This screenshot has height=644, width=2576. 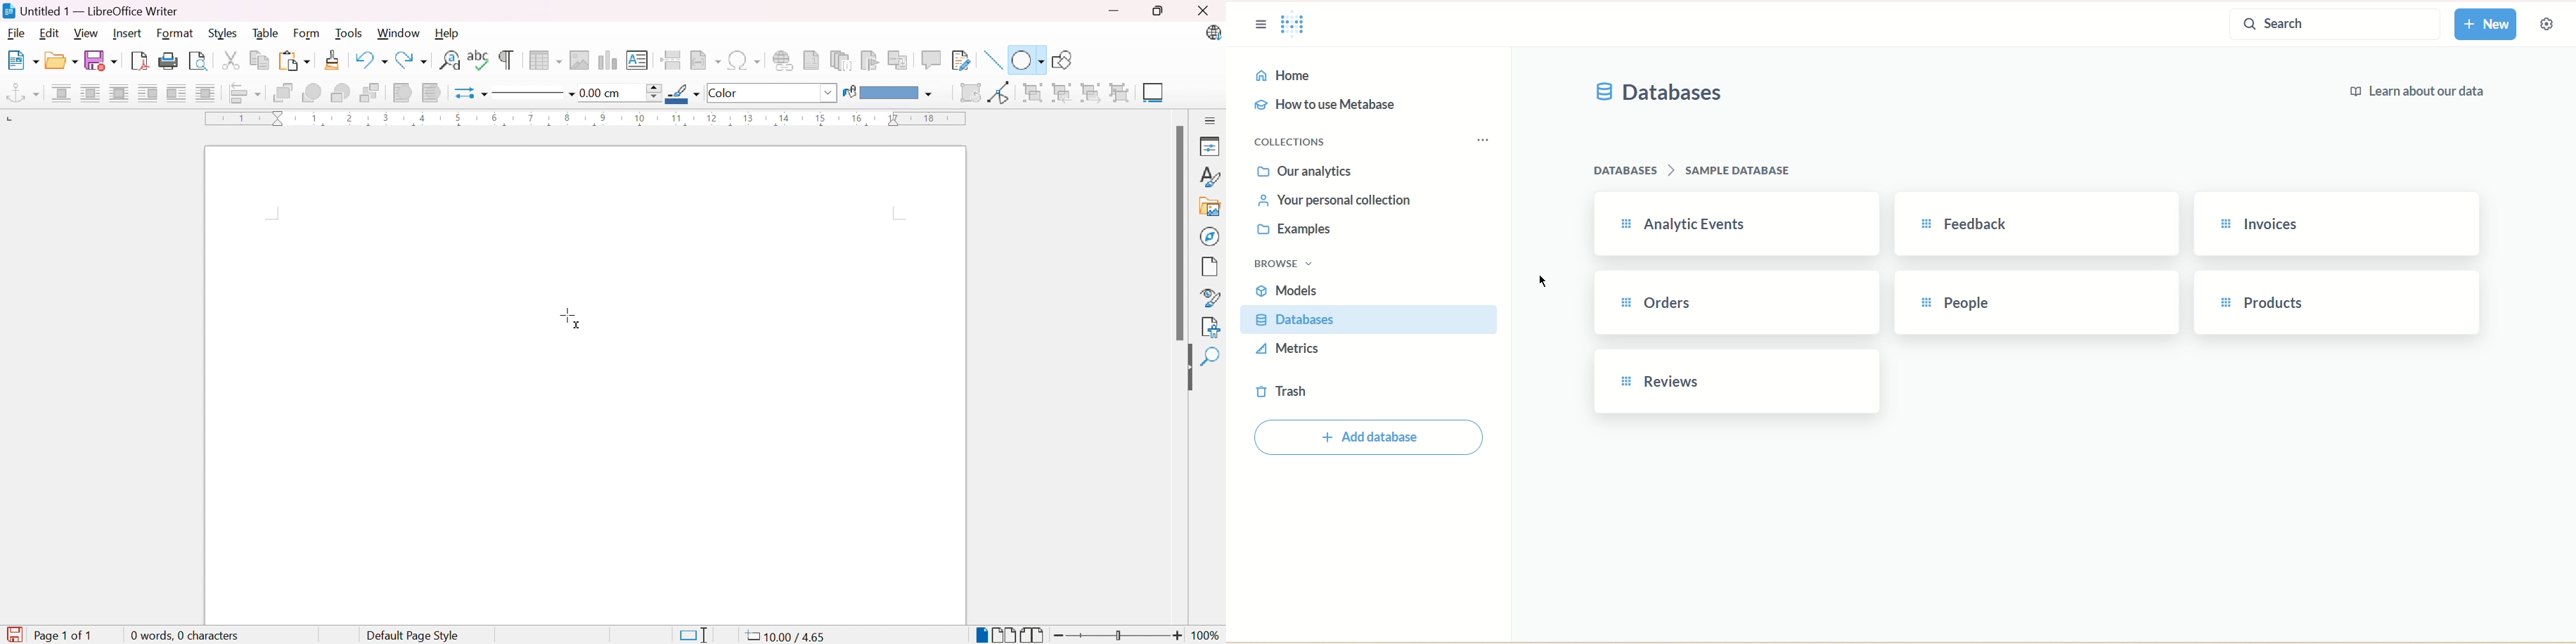 What do you see at coordinates (1212, 178) in the screenshot?
I see `Styles` at bounding box center [1212, 178].